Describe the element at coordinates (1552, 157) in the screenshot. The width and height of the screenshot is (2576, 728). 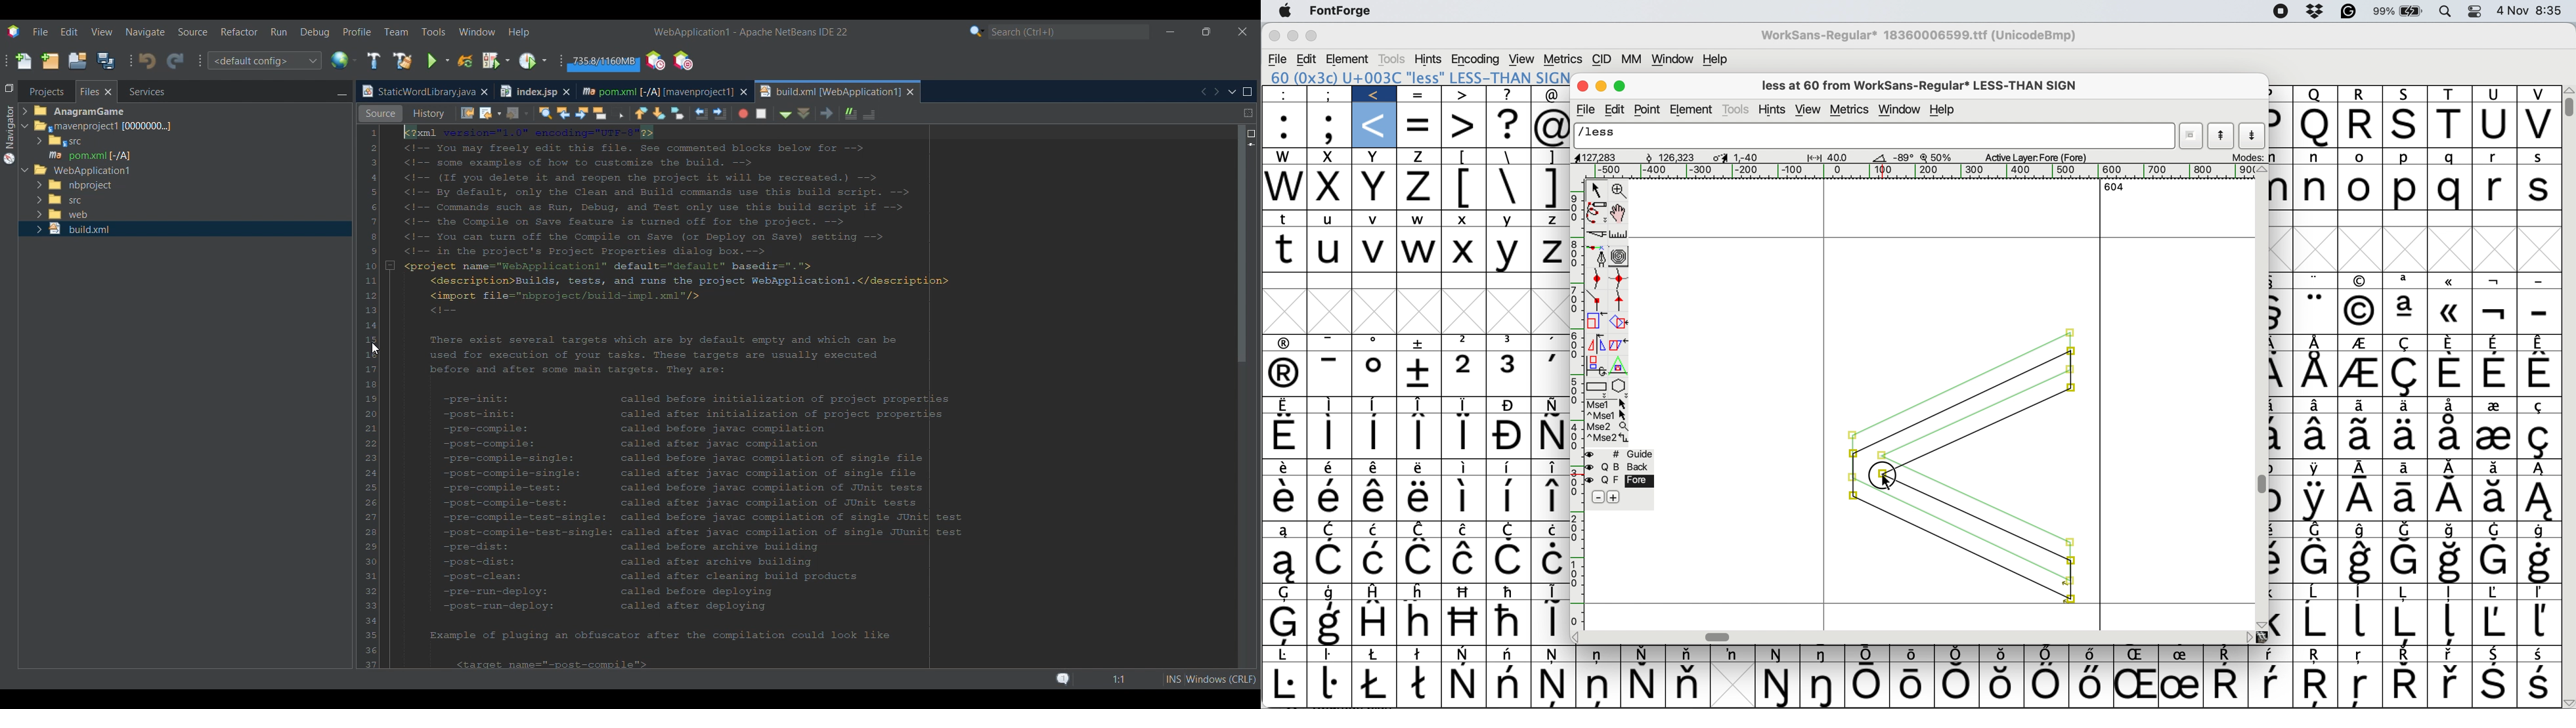
I see `]` at that location.